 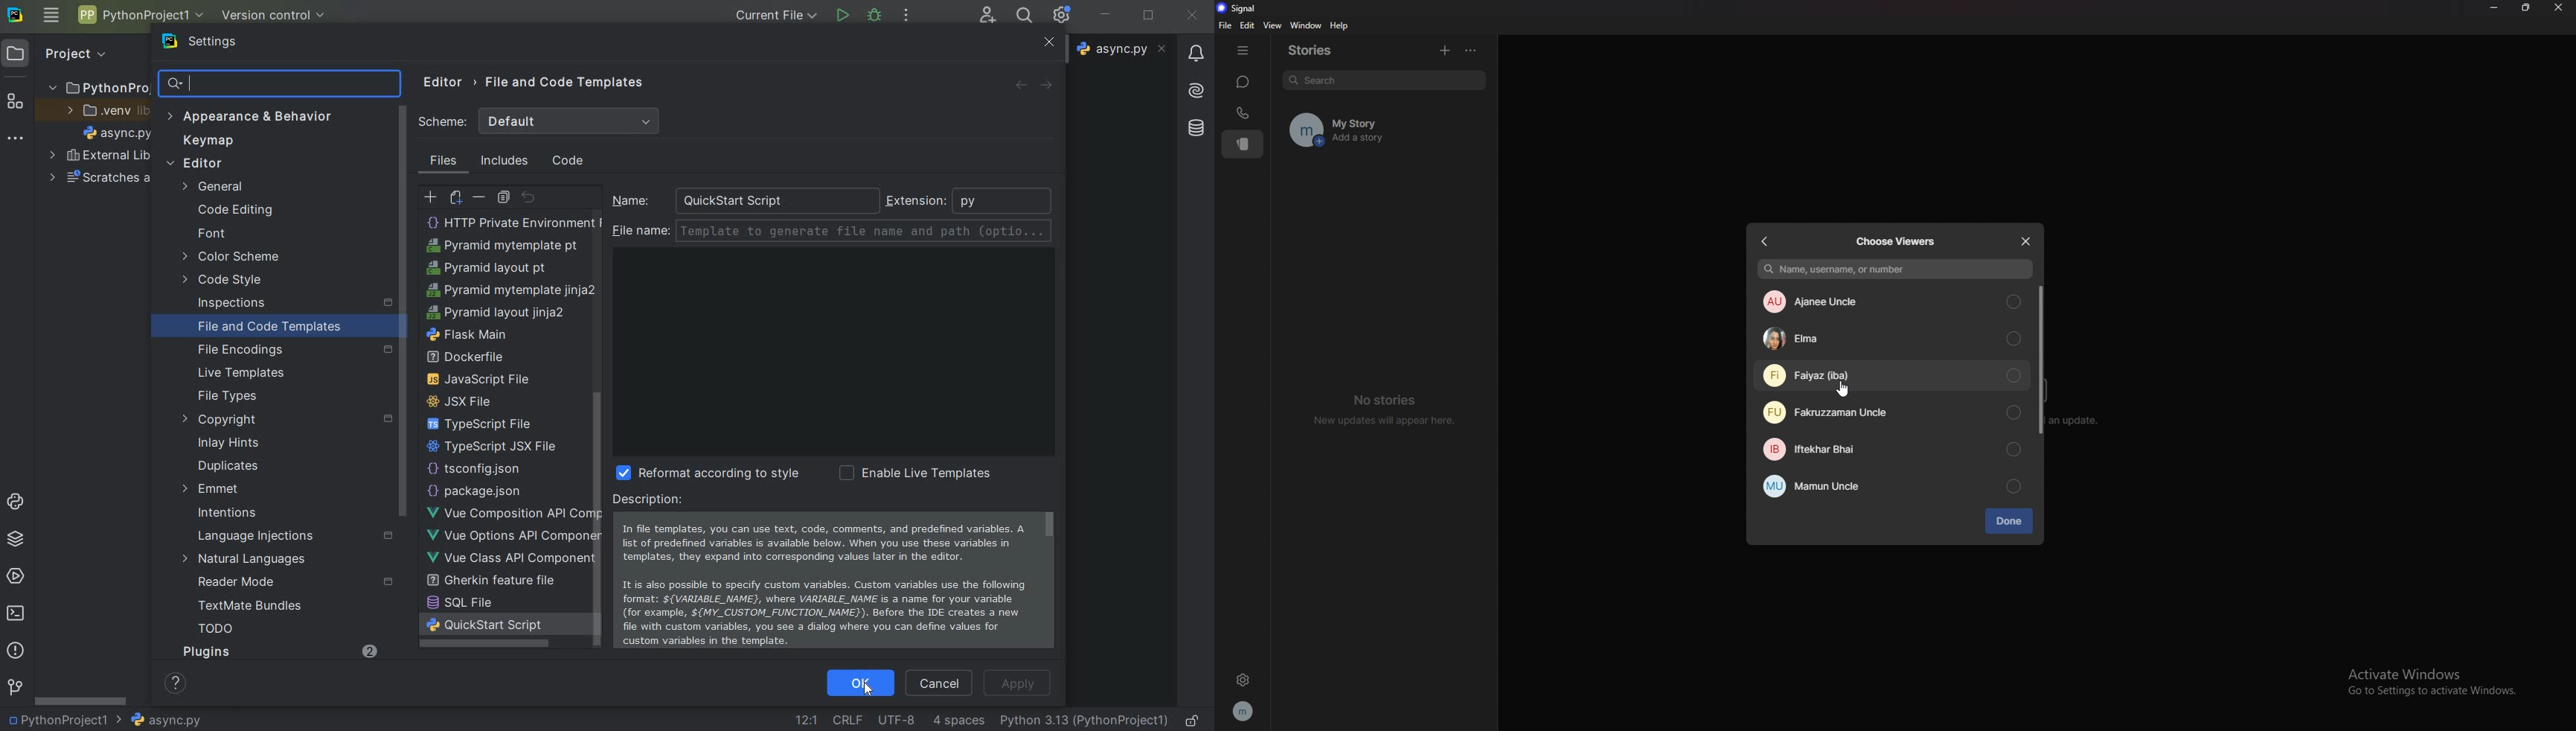 What do you see at coordinates (15, 16) in the screenshot?
I see `system logo` at bounding box center [15, 16].